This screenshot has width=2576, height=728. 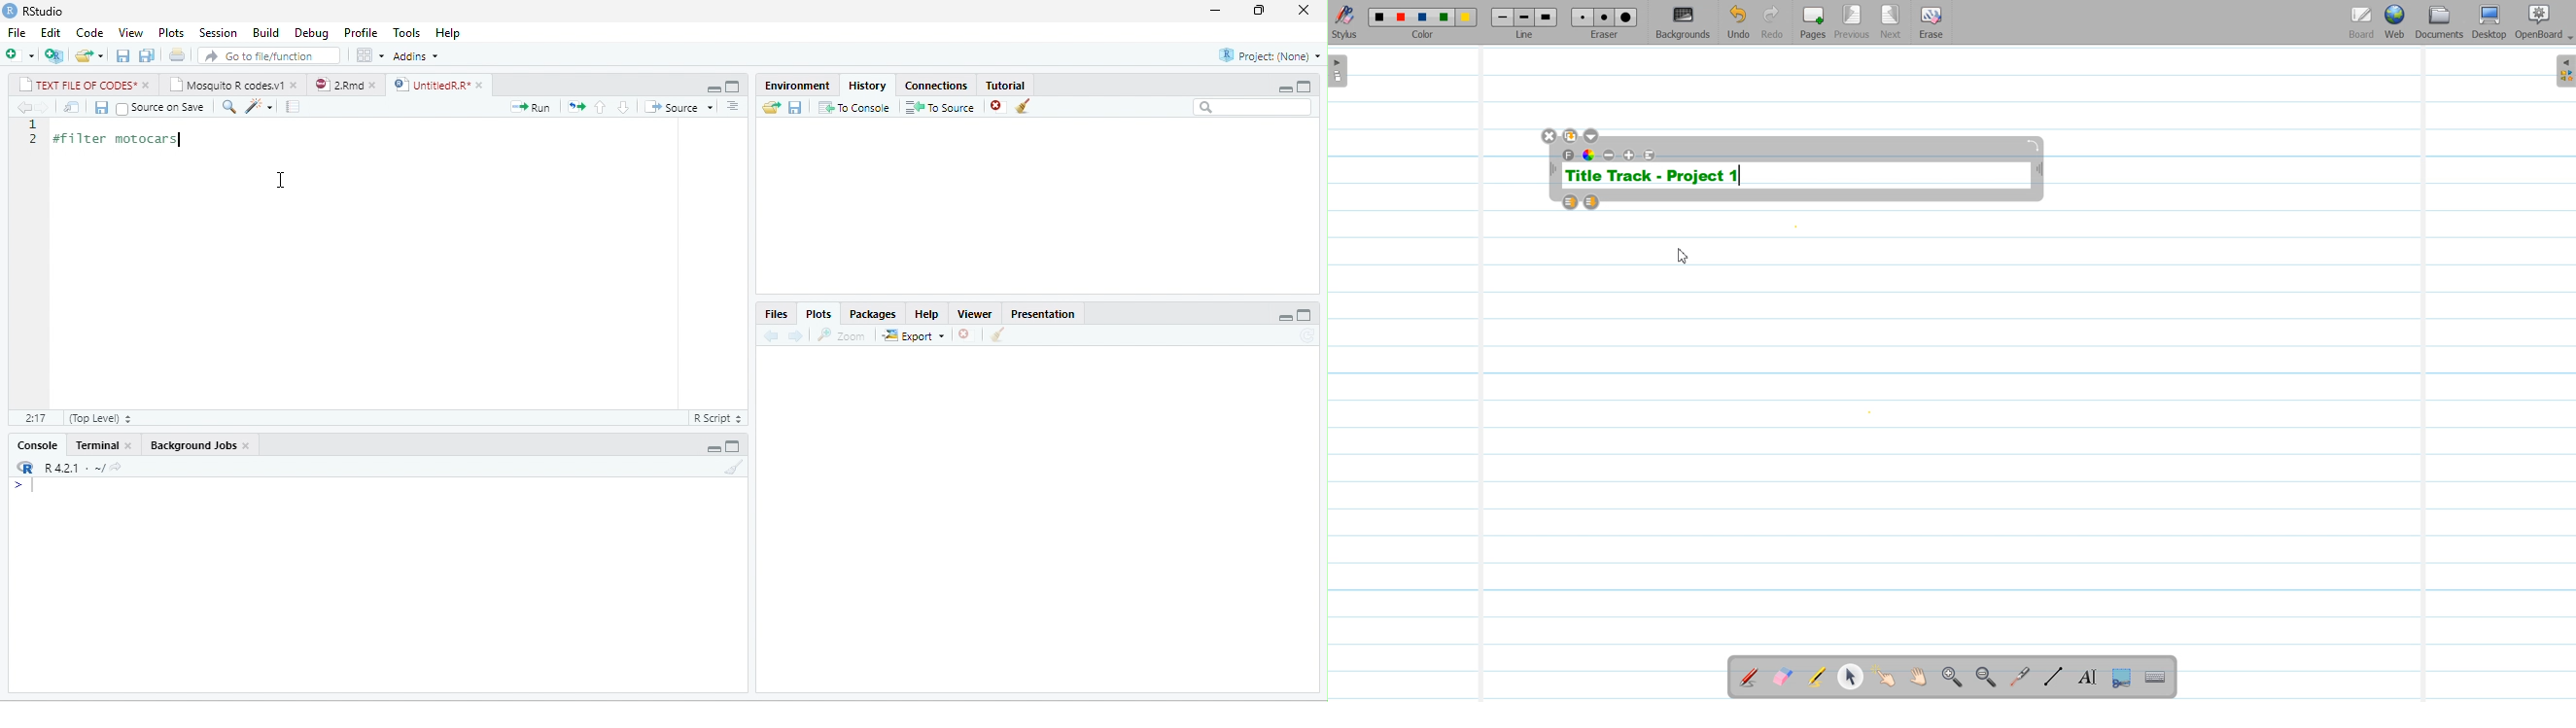 What do you see at coordinates (854, 107) in the screenshot?
I see `To console` at bounding box center [854, 107].